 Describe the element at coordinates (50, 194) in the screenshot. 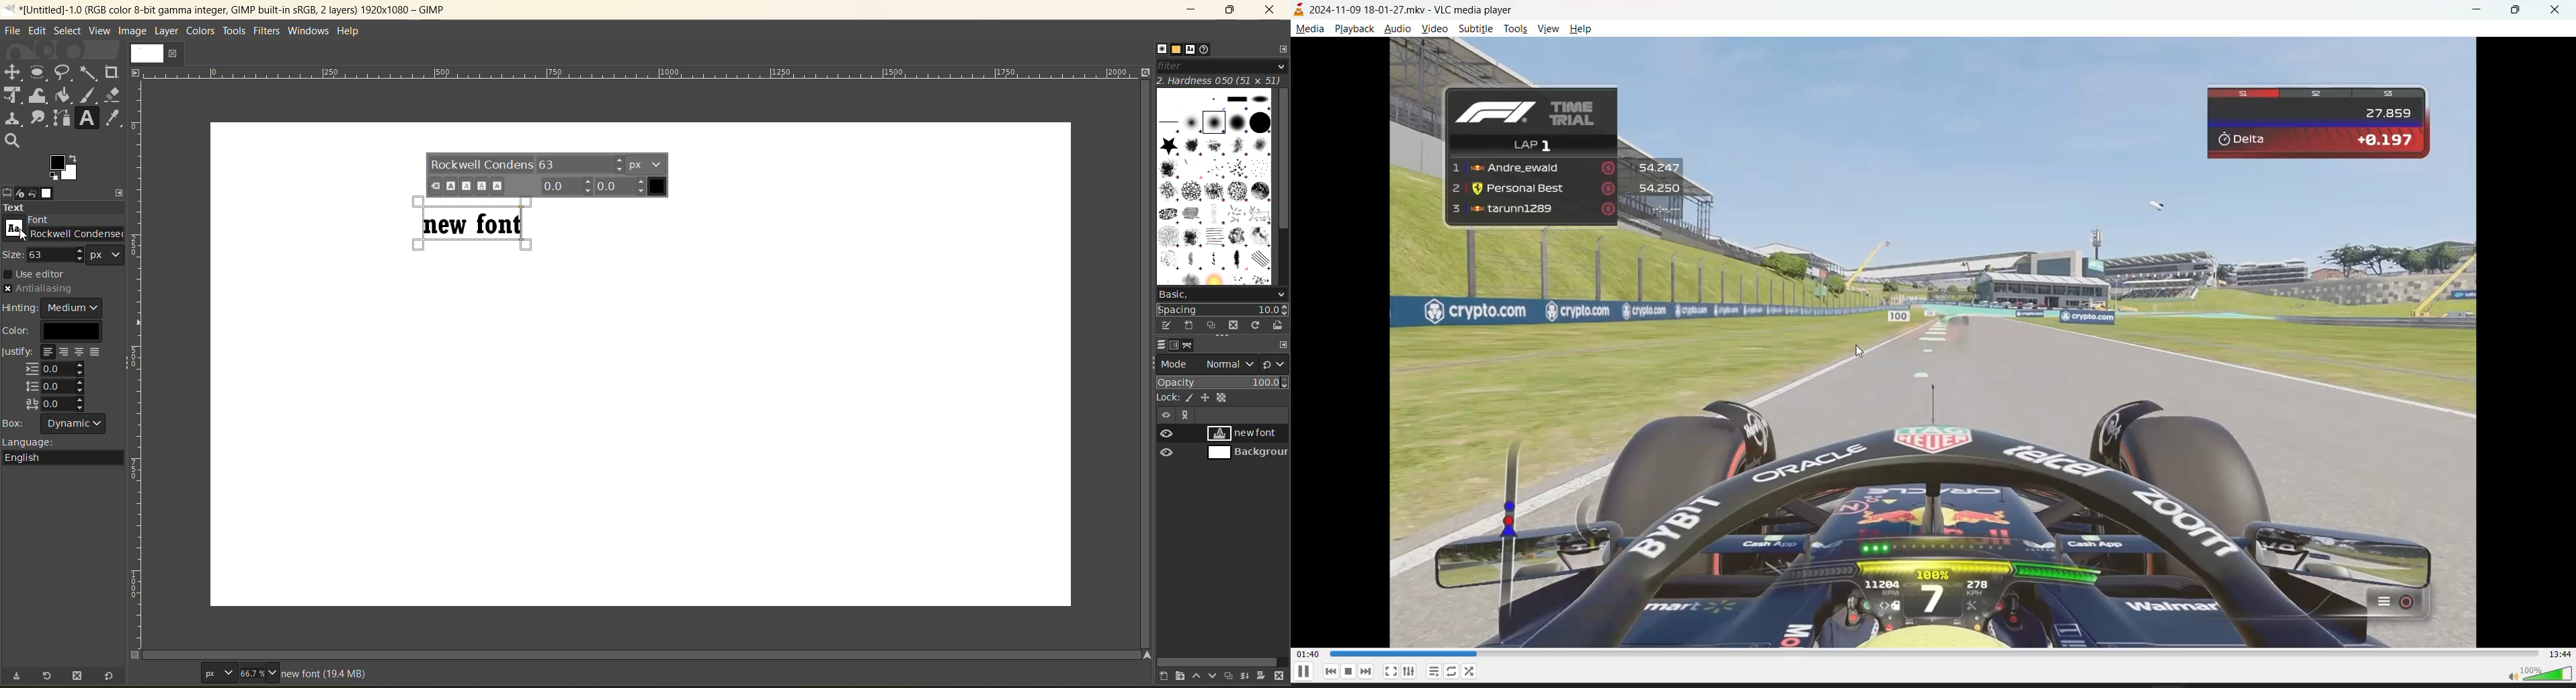

I see `images` at that location.